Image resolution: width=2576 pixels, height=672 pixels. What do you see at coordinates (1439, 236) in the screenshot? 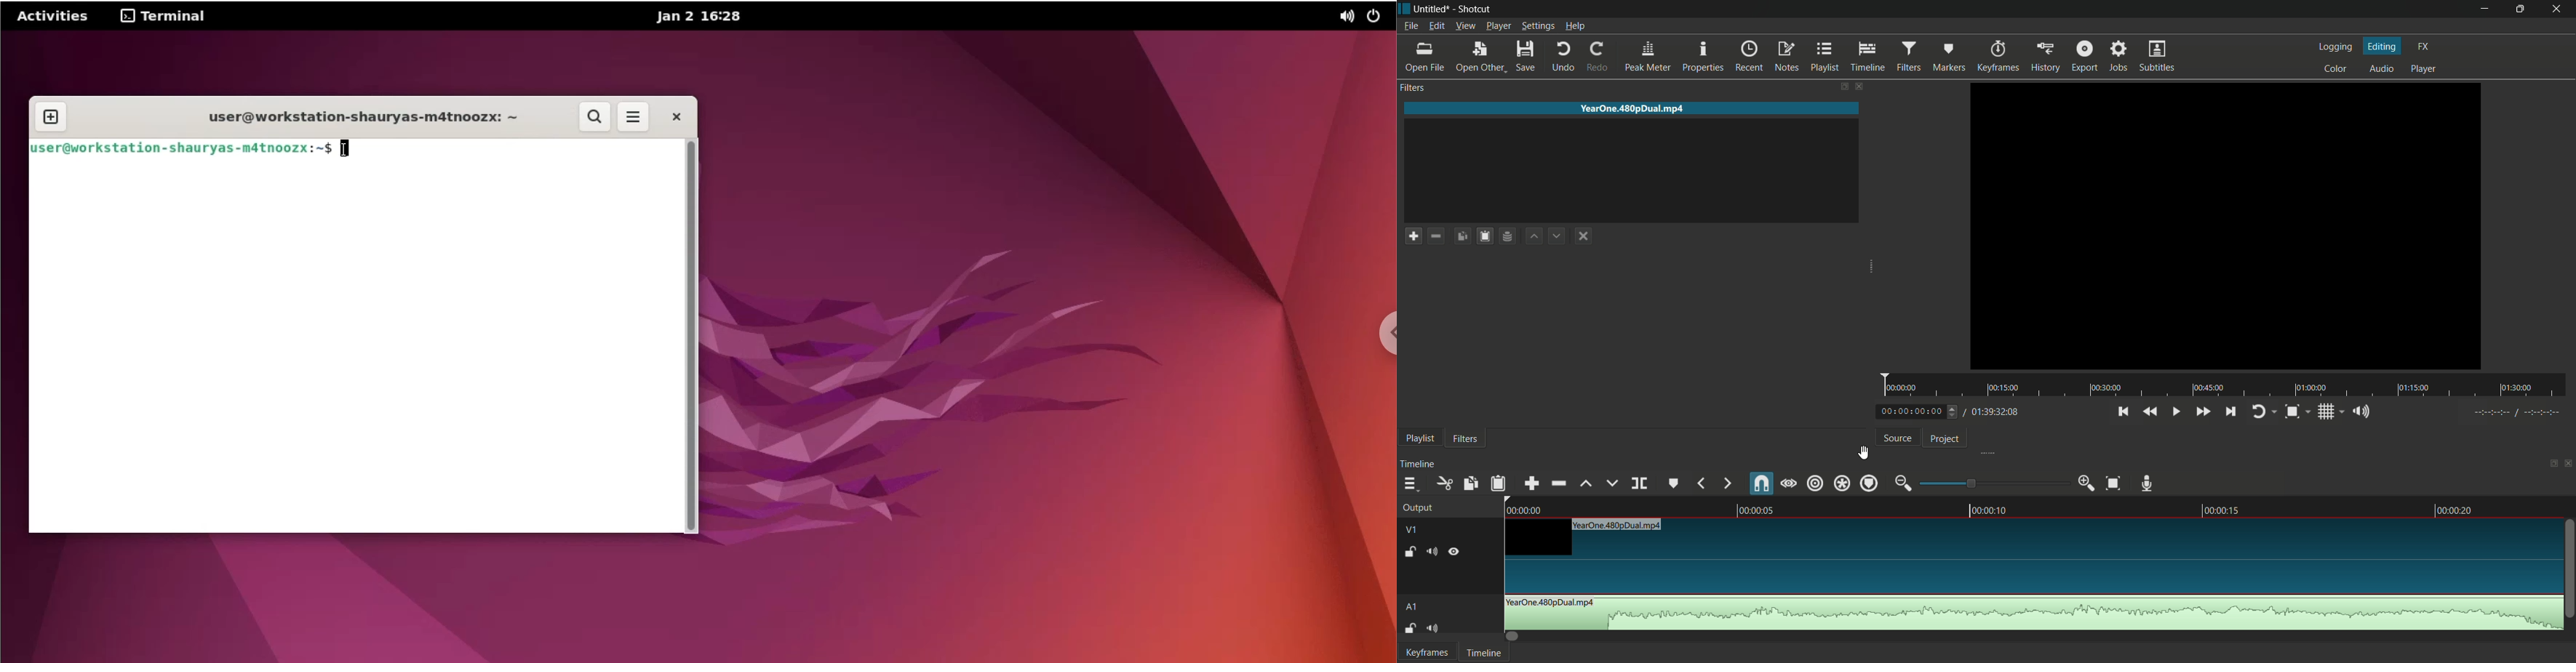
I see `remove a filter` at bounding box center [1439, 236].